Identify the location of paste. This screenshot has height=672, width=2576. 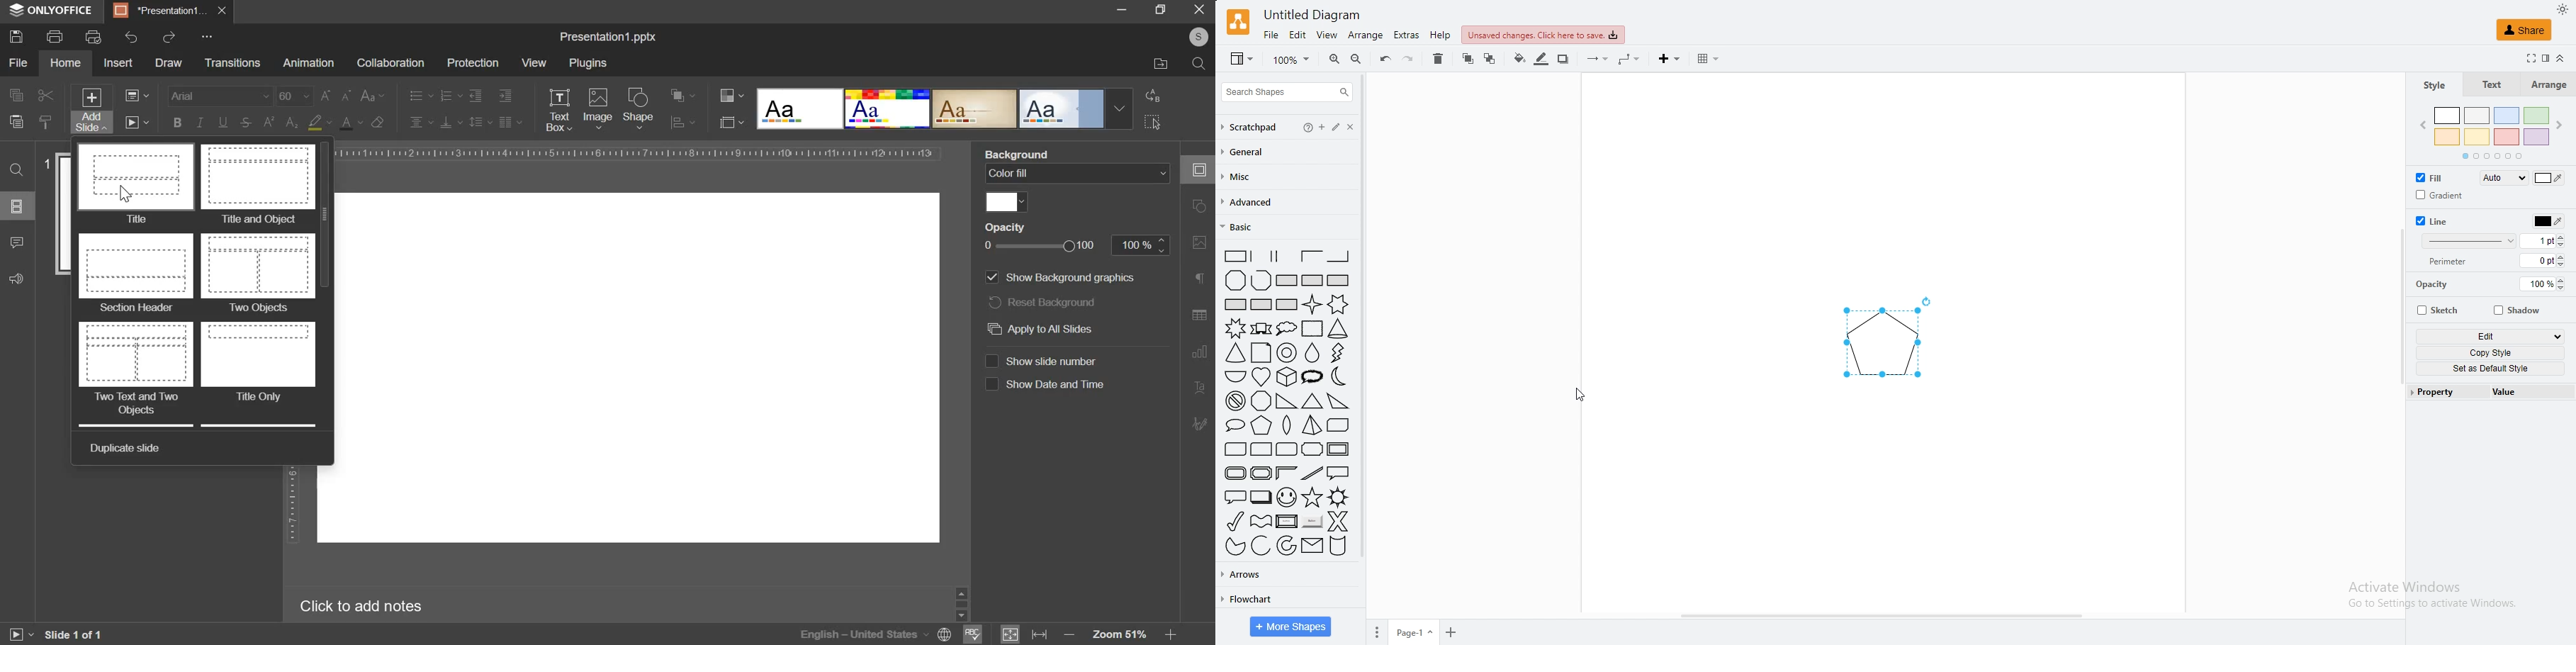
(15, 120).